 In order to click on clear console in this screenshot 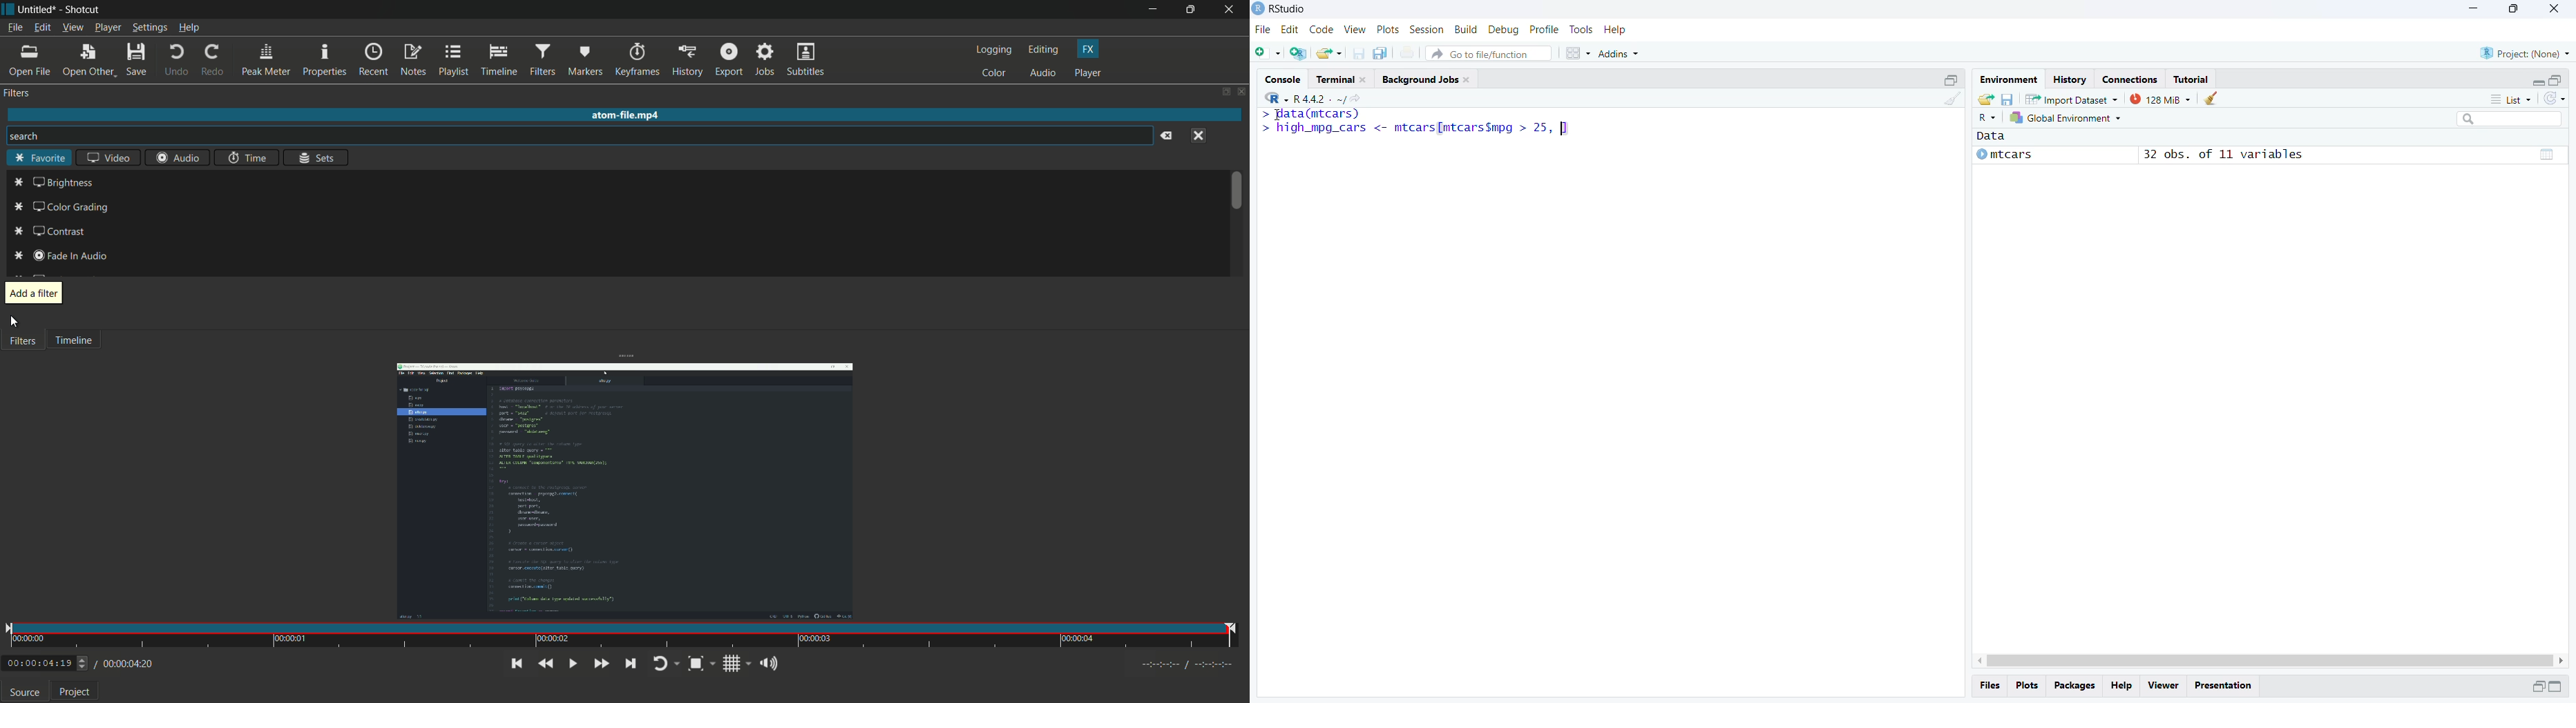, I will do `click(1951, 98)`.